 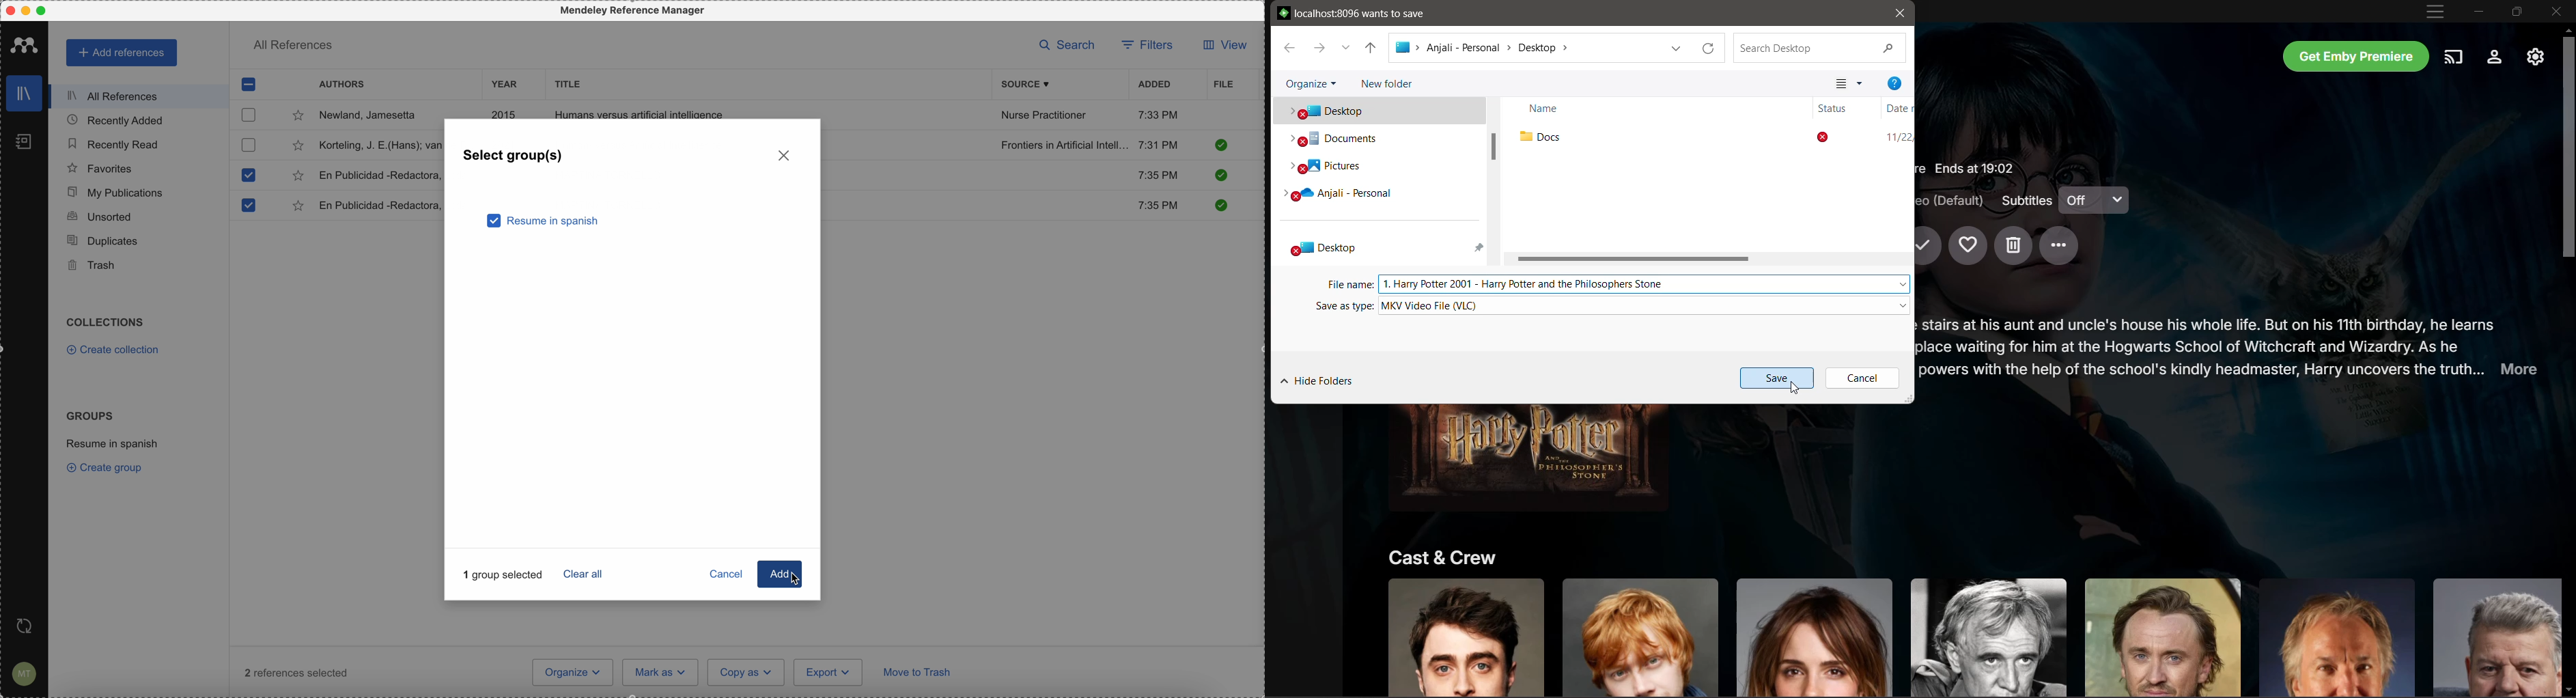 What do you see at coordinates (1160, 206) in the screenshot?
I see `7:35 PM` at bounding box center [1160, 206].